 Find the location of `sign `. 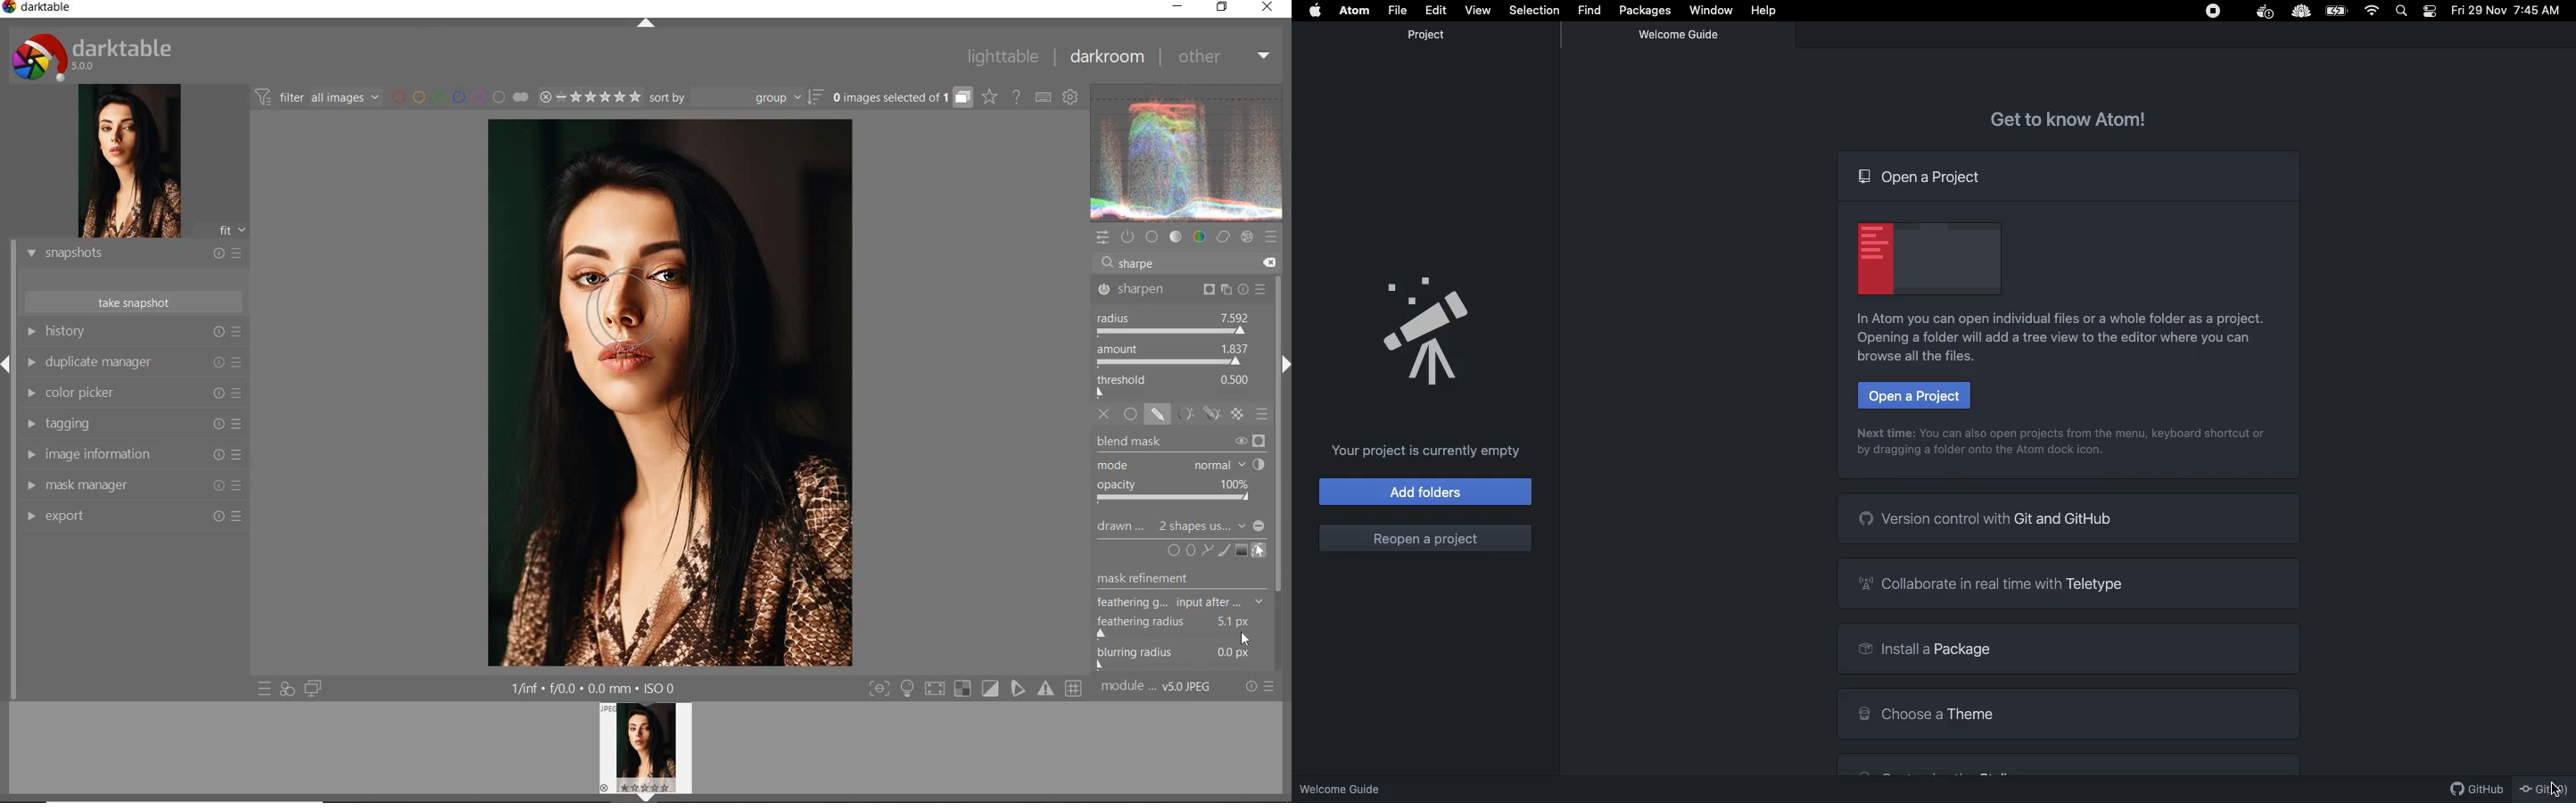

sign  is located at coordinates (1273, 238).